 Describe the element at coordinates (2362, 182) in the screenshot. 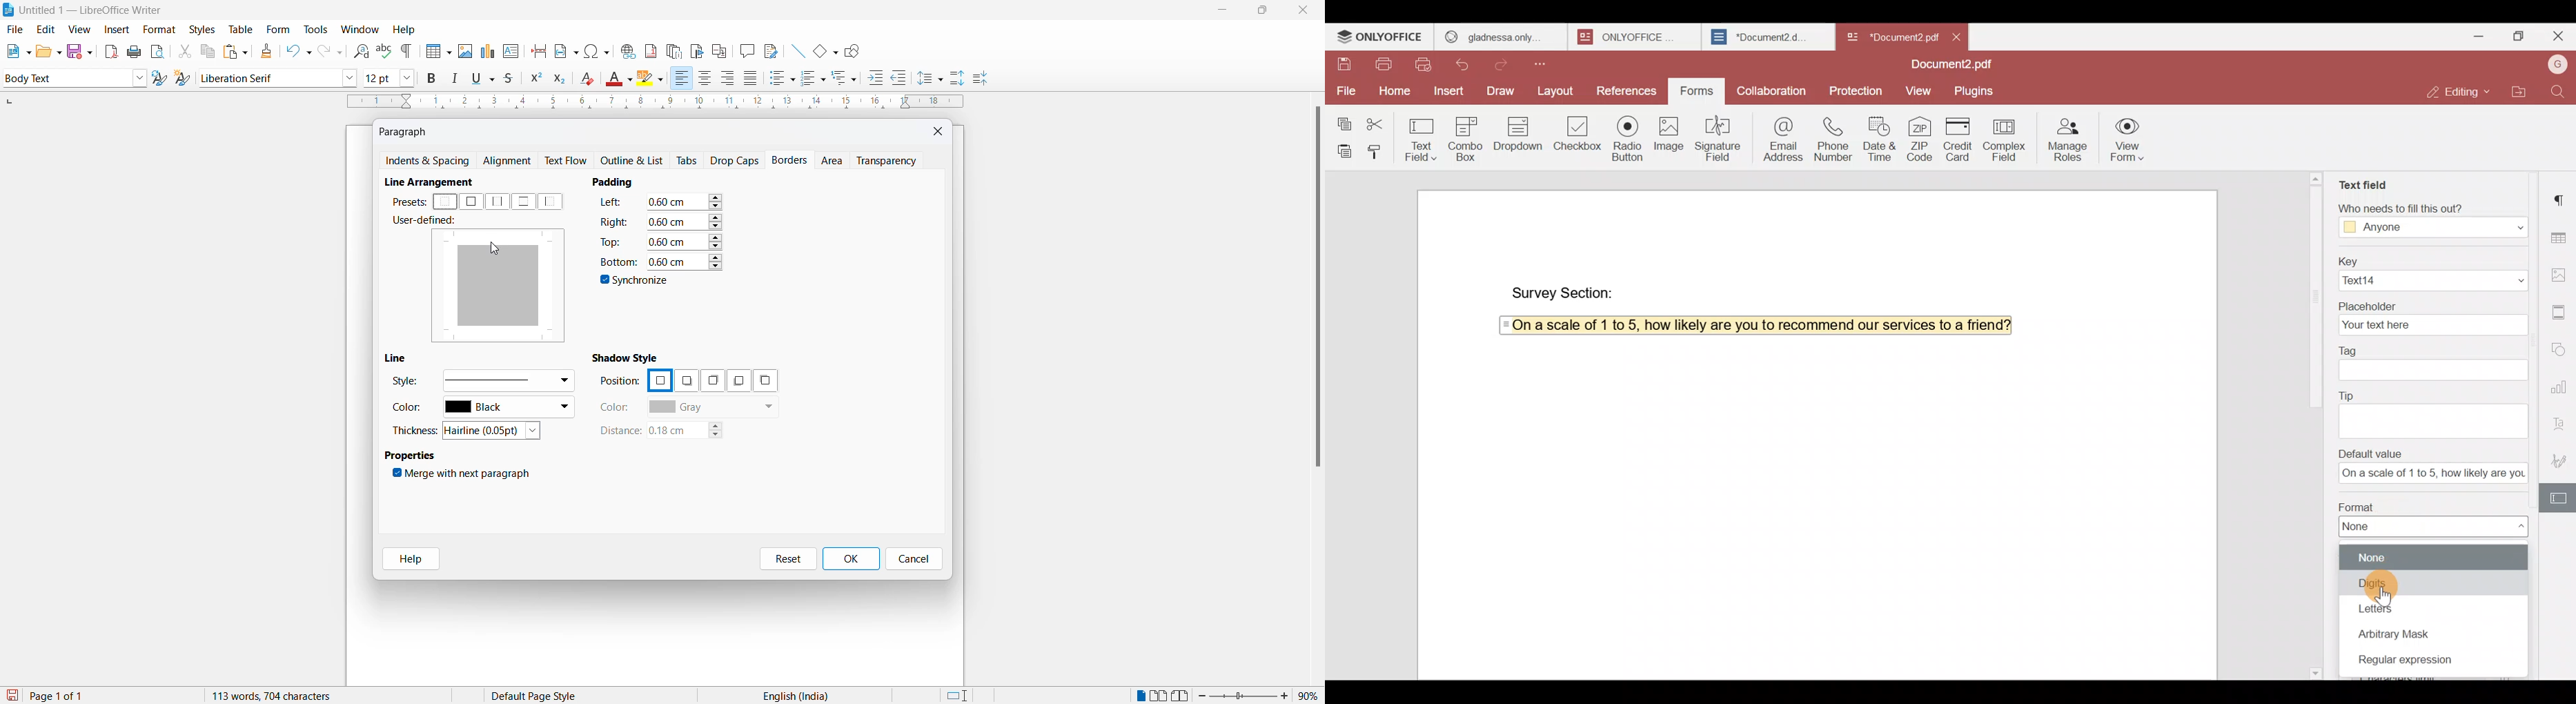

I see `Text field` at that location.